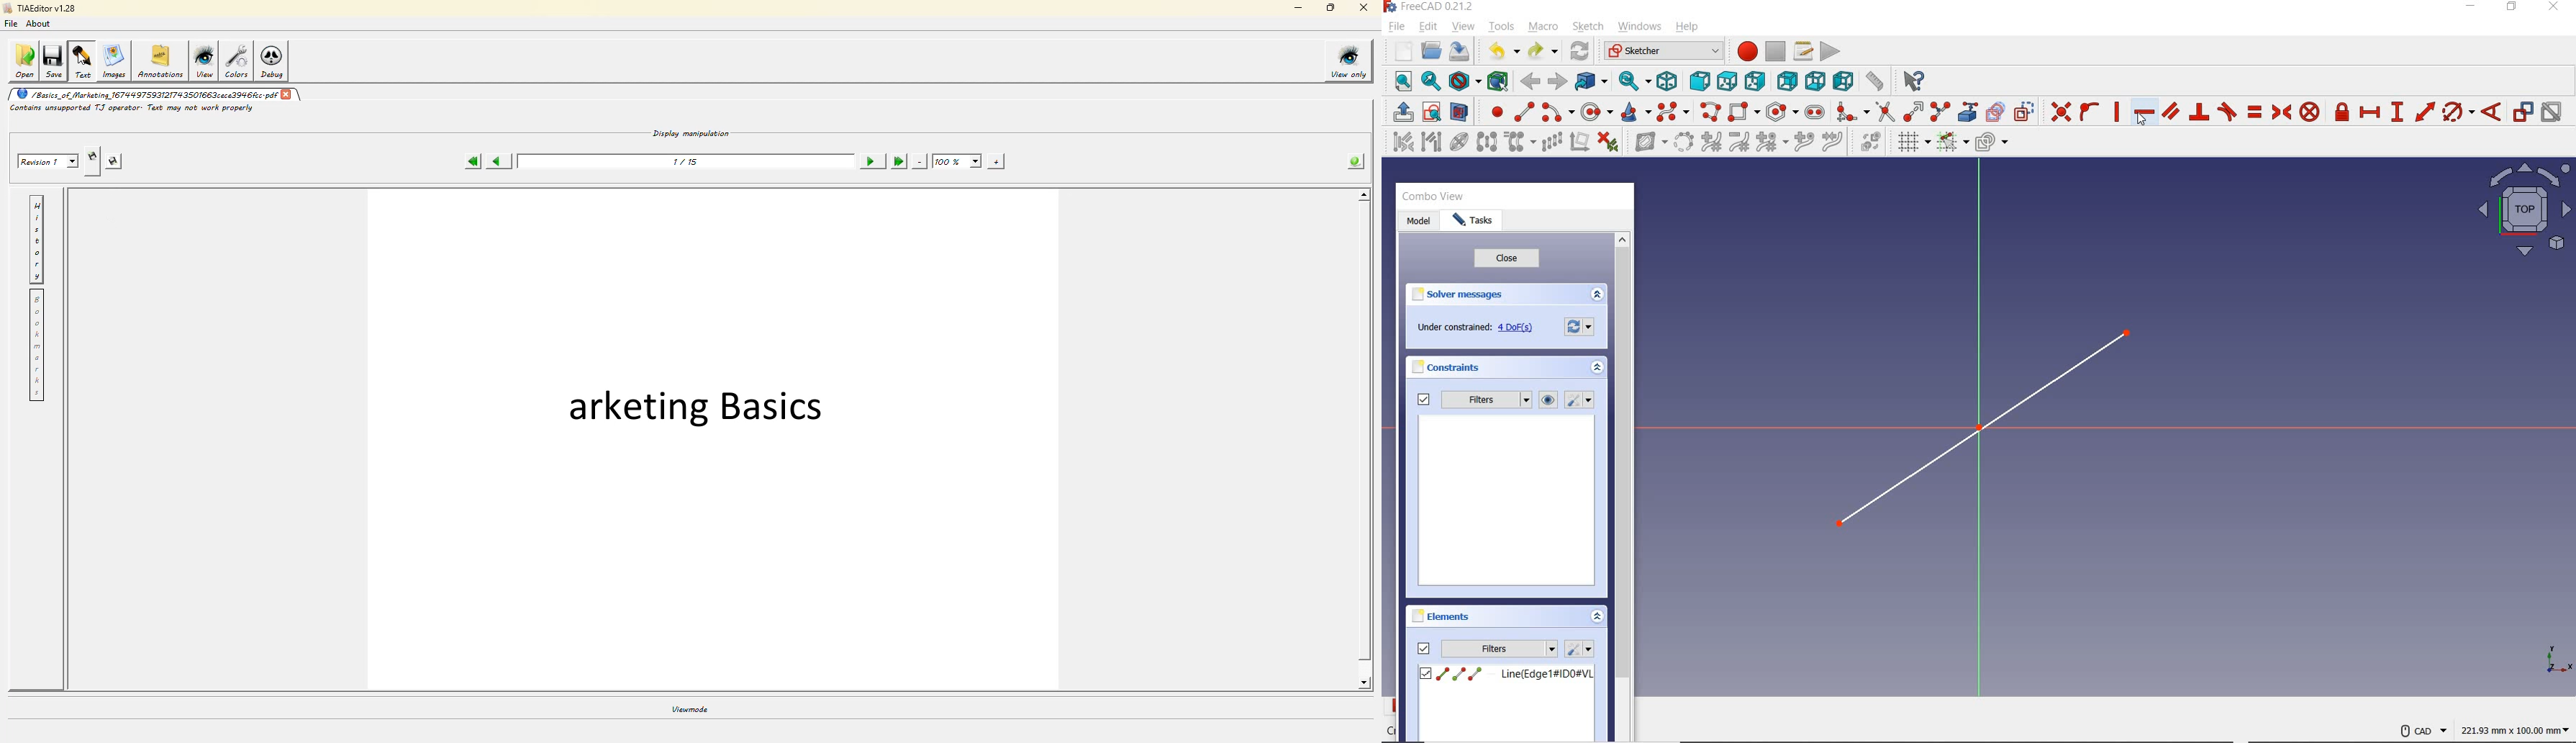 This screenshot has height=756, width=2576. I want to click on ISOMETRIC, so click(1669, 80).